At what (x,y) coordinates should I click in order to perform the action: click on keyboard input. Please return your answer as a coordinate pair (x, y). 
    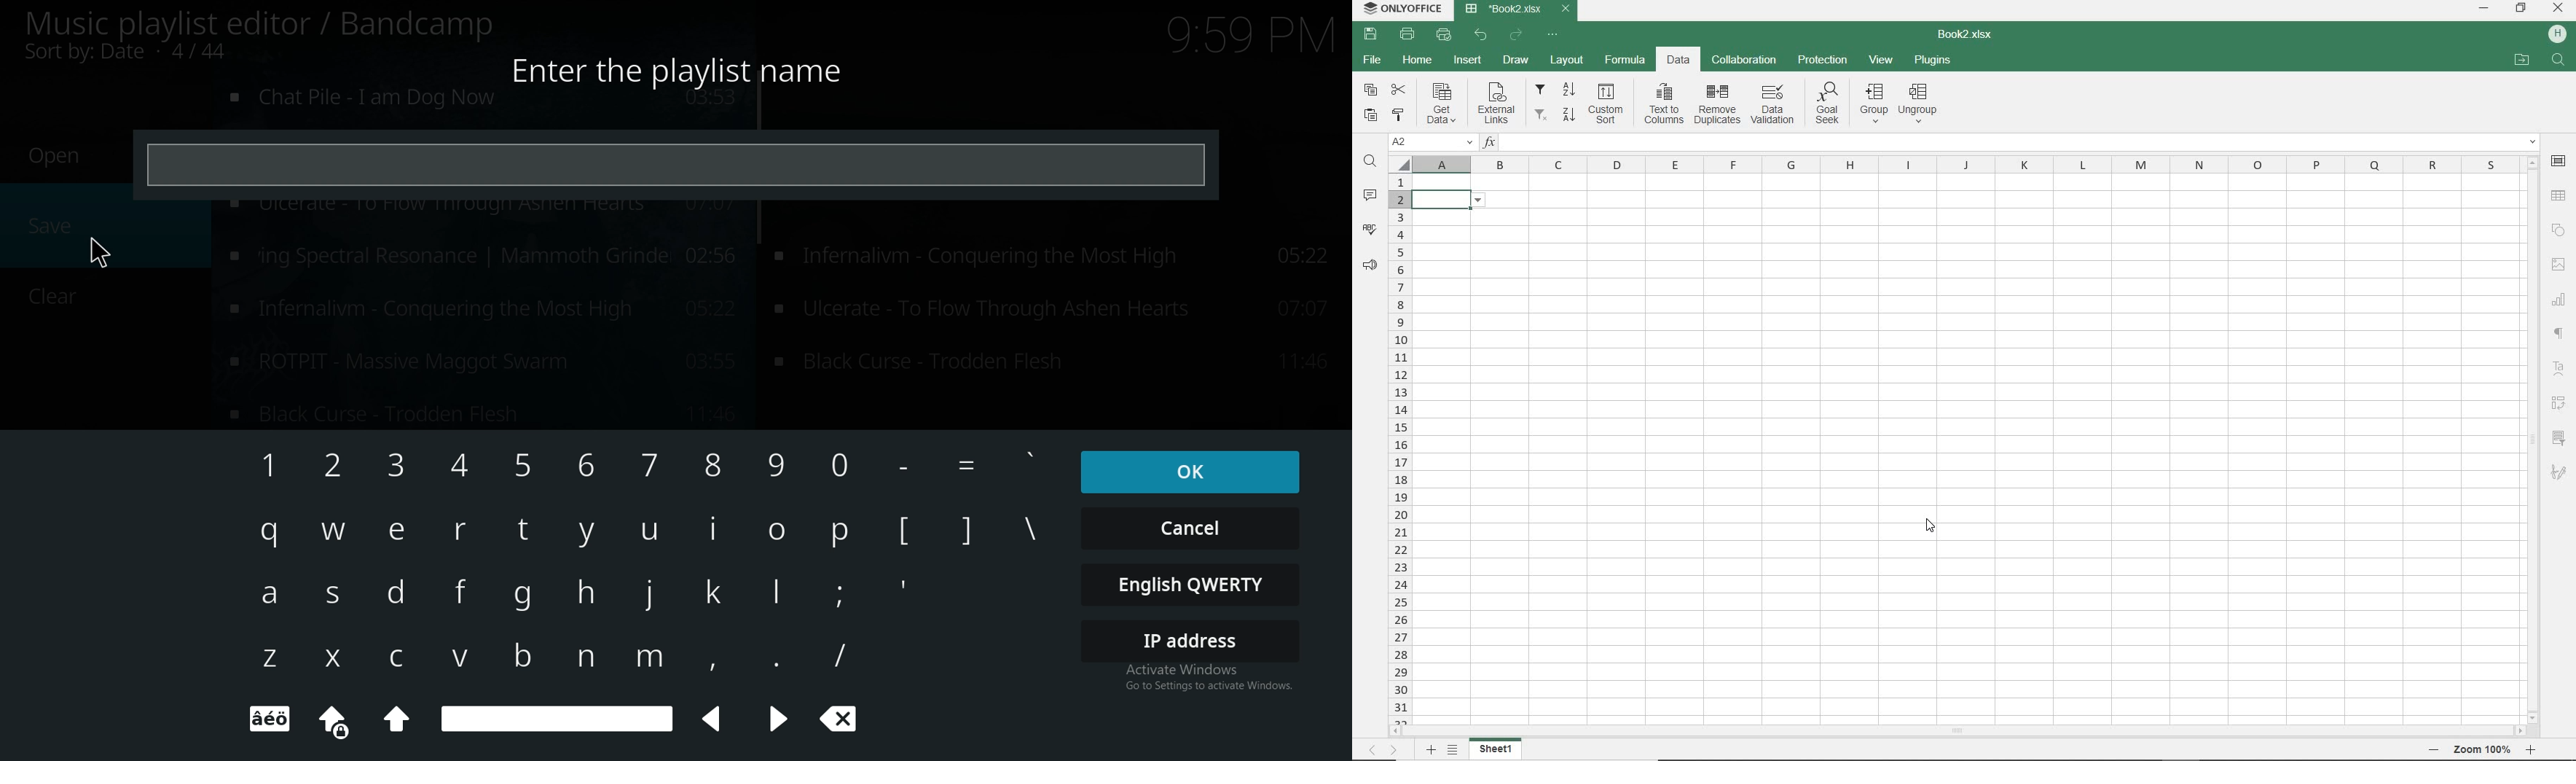
    Looking at the image, I should click on (714, 591).